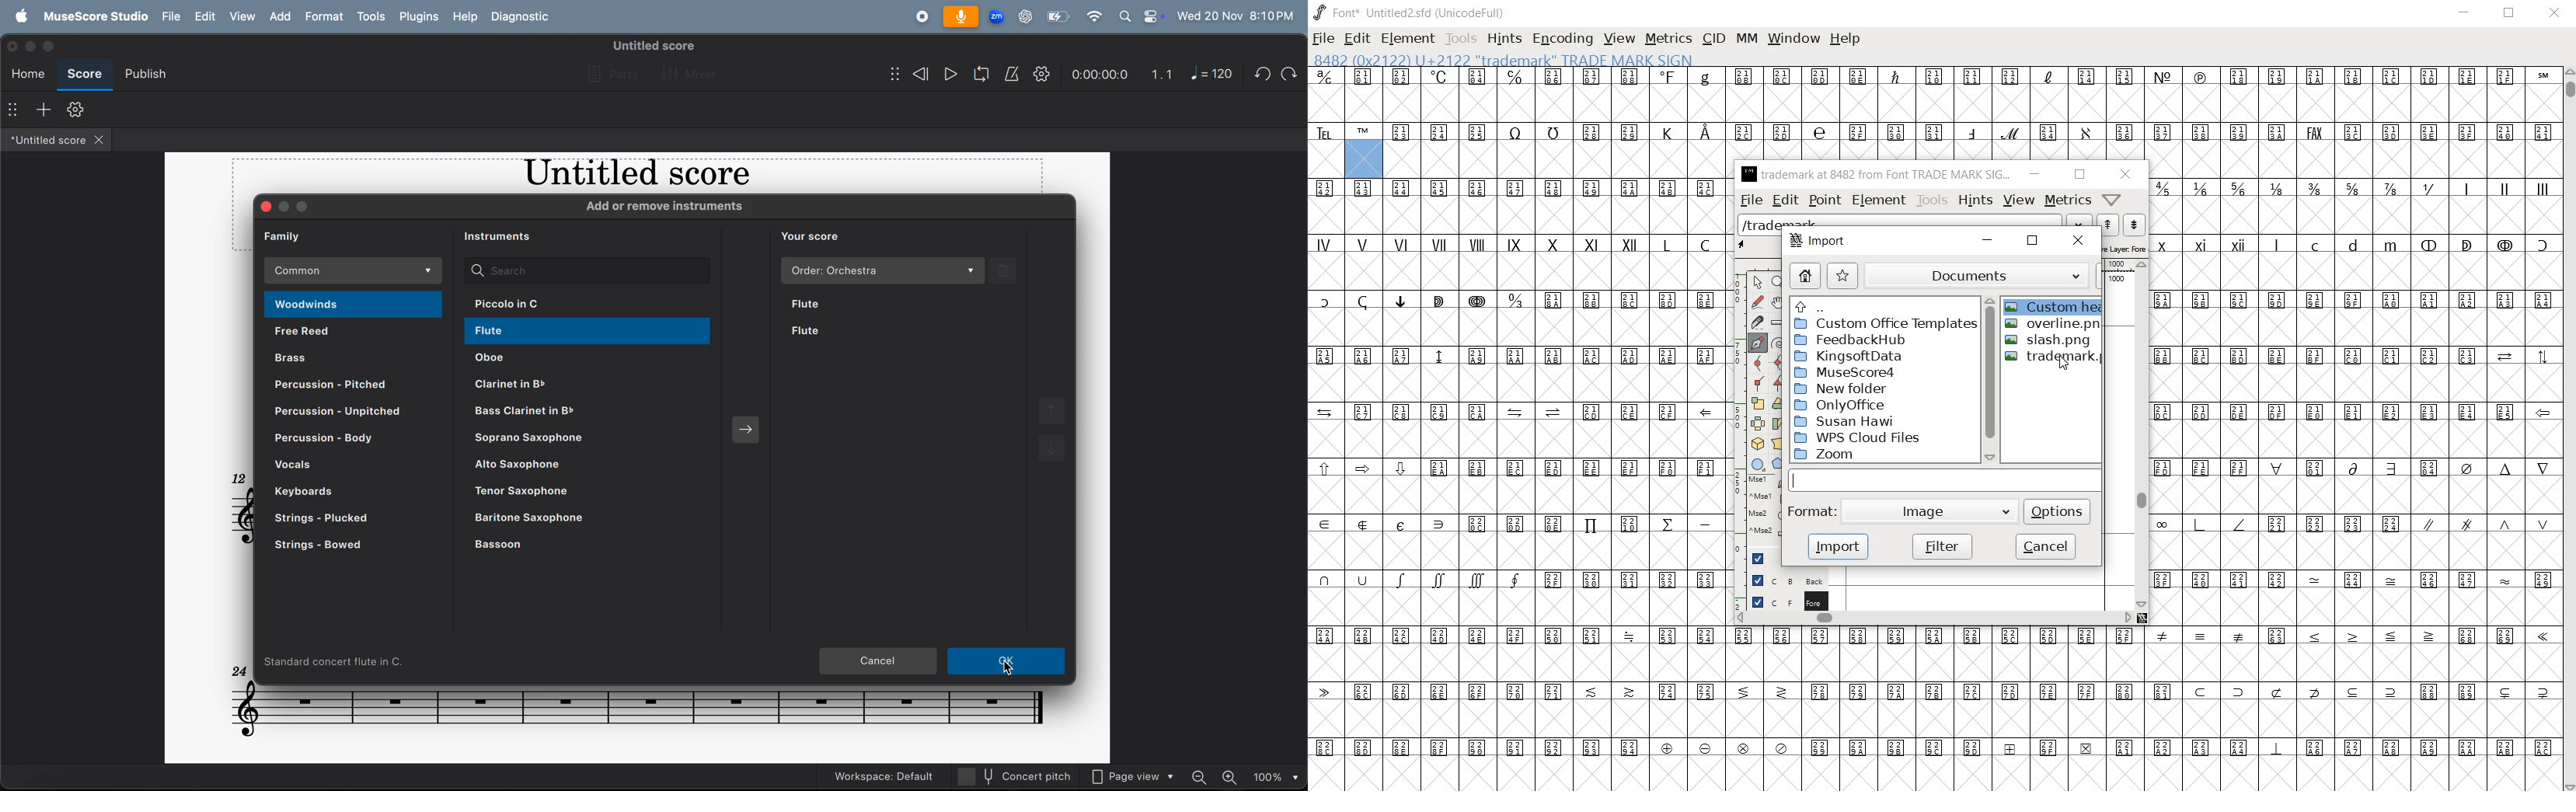 This screenshot has height=812, width=2576. What do you see at coordinates (1756, 507) in the screenshot?
I see `mse1 mse1 mse2 mse2` at bounding box center [1756, 507].